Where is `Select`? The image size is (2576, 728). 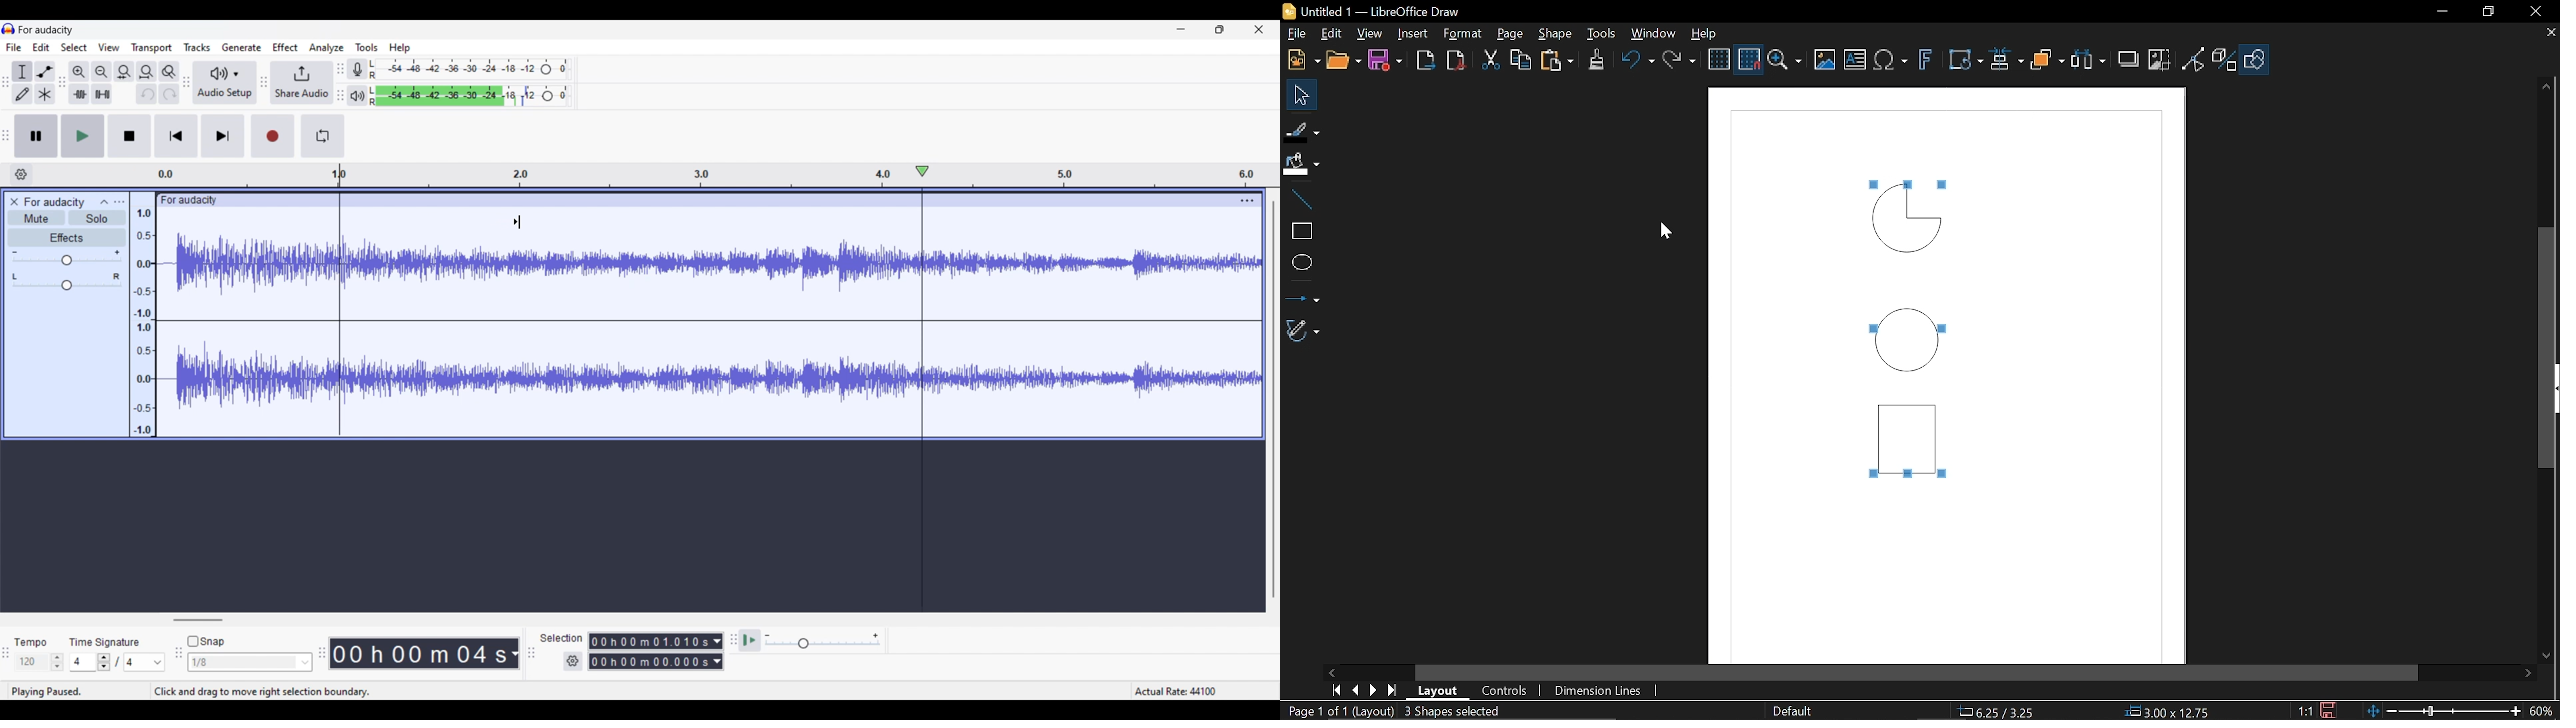 Select is located at coordinates (1299, 96).